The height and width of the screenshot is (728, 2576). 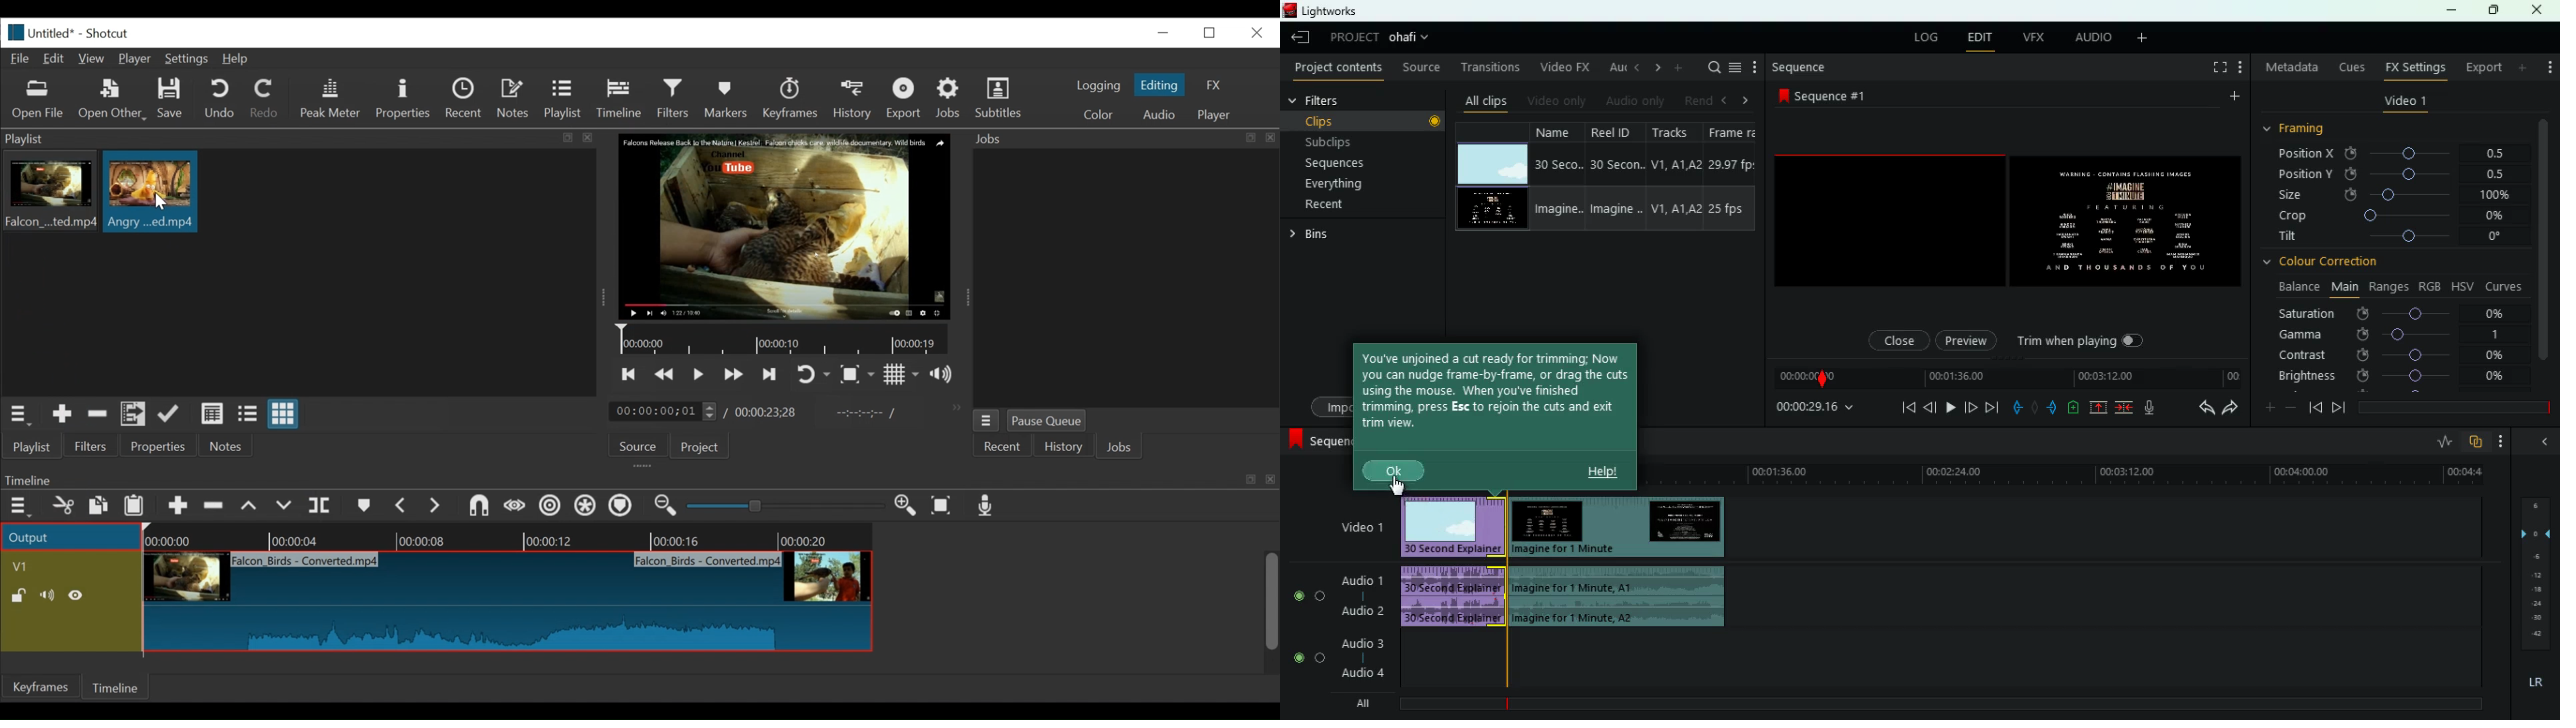 I want to click on Toggle zoom, so click(x=857, y=375).